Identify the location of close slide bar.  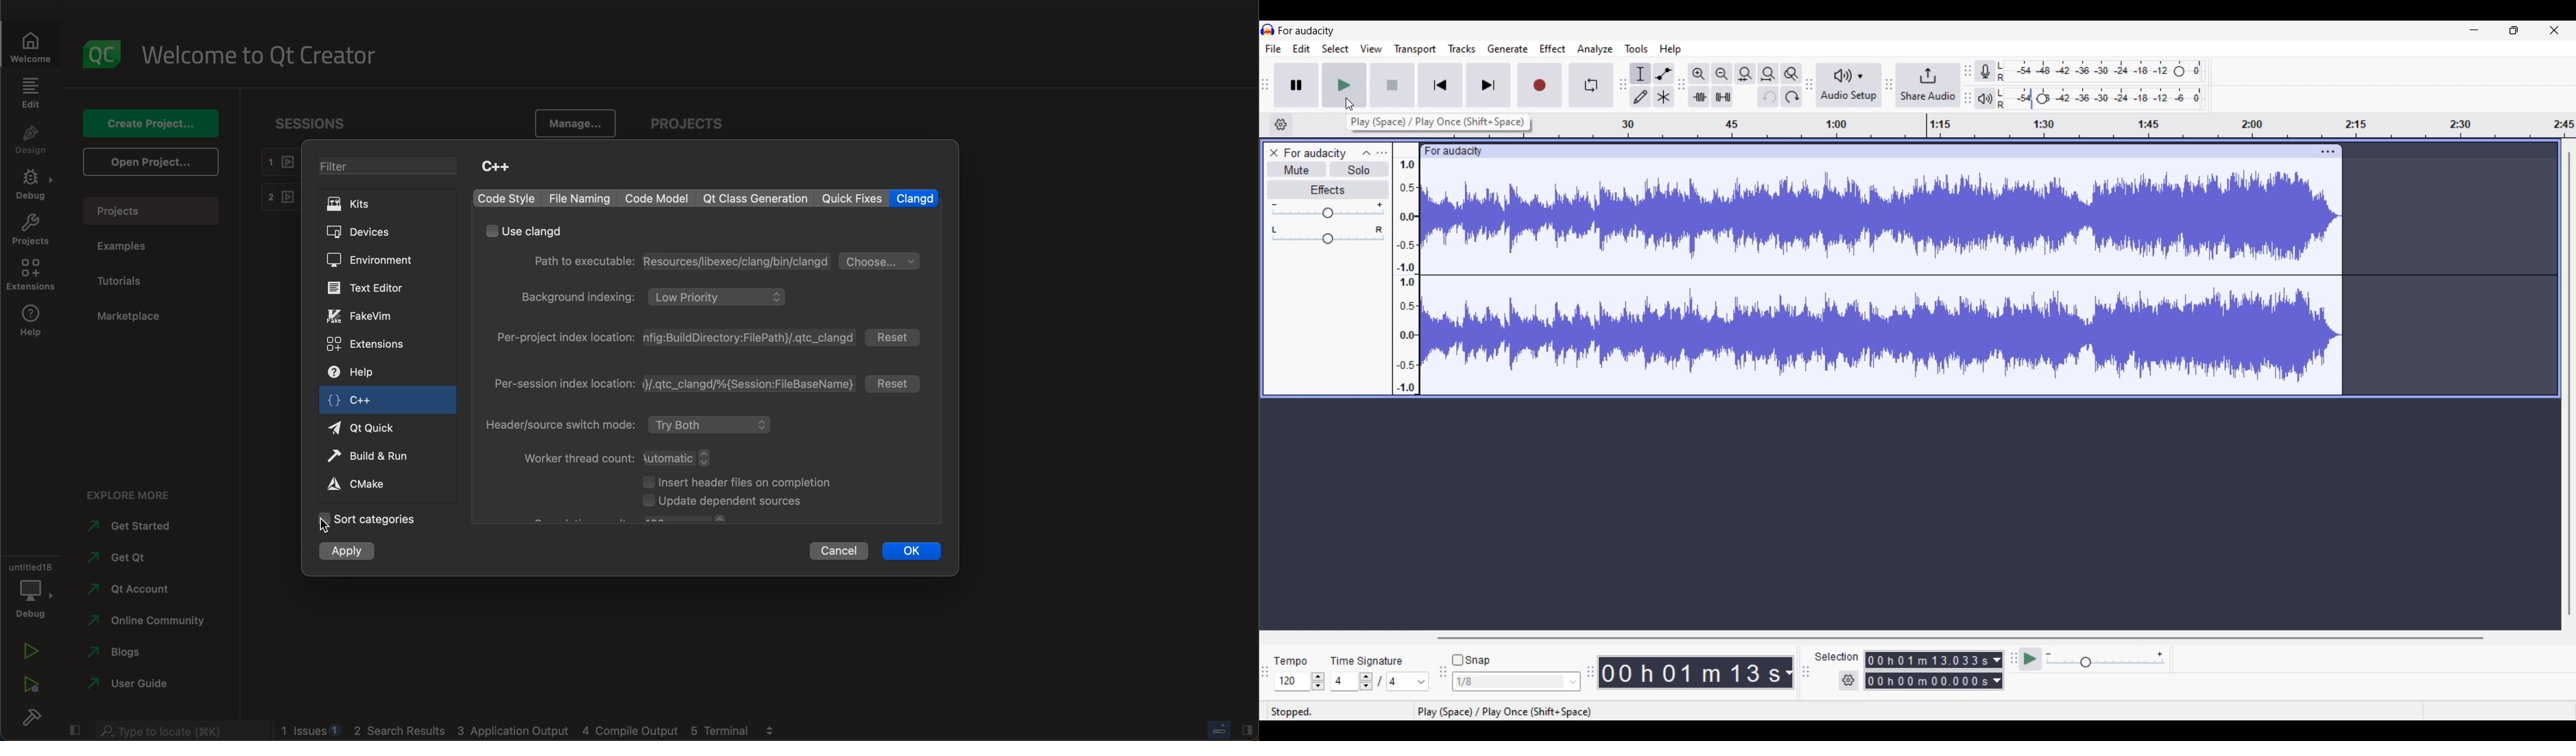
(1224, 730).